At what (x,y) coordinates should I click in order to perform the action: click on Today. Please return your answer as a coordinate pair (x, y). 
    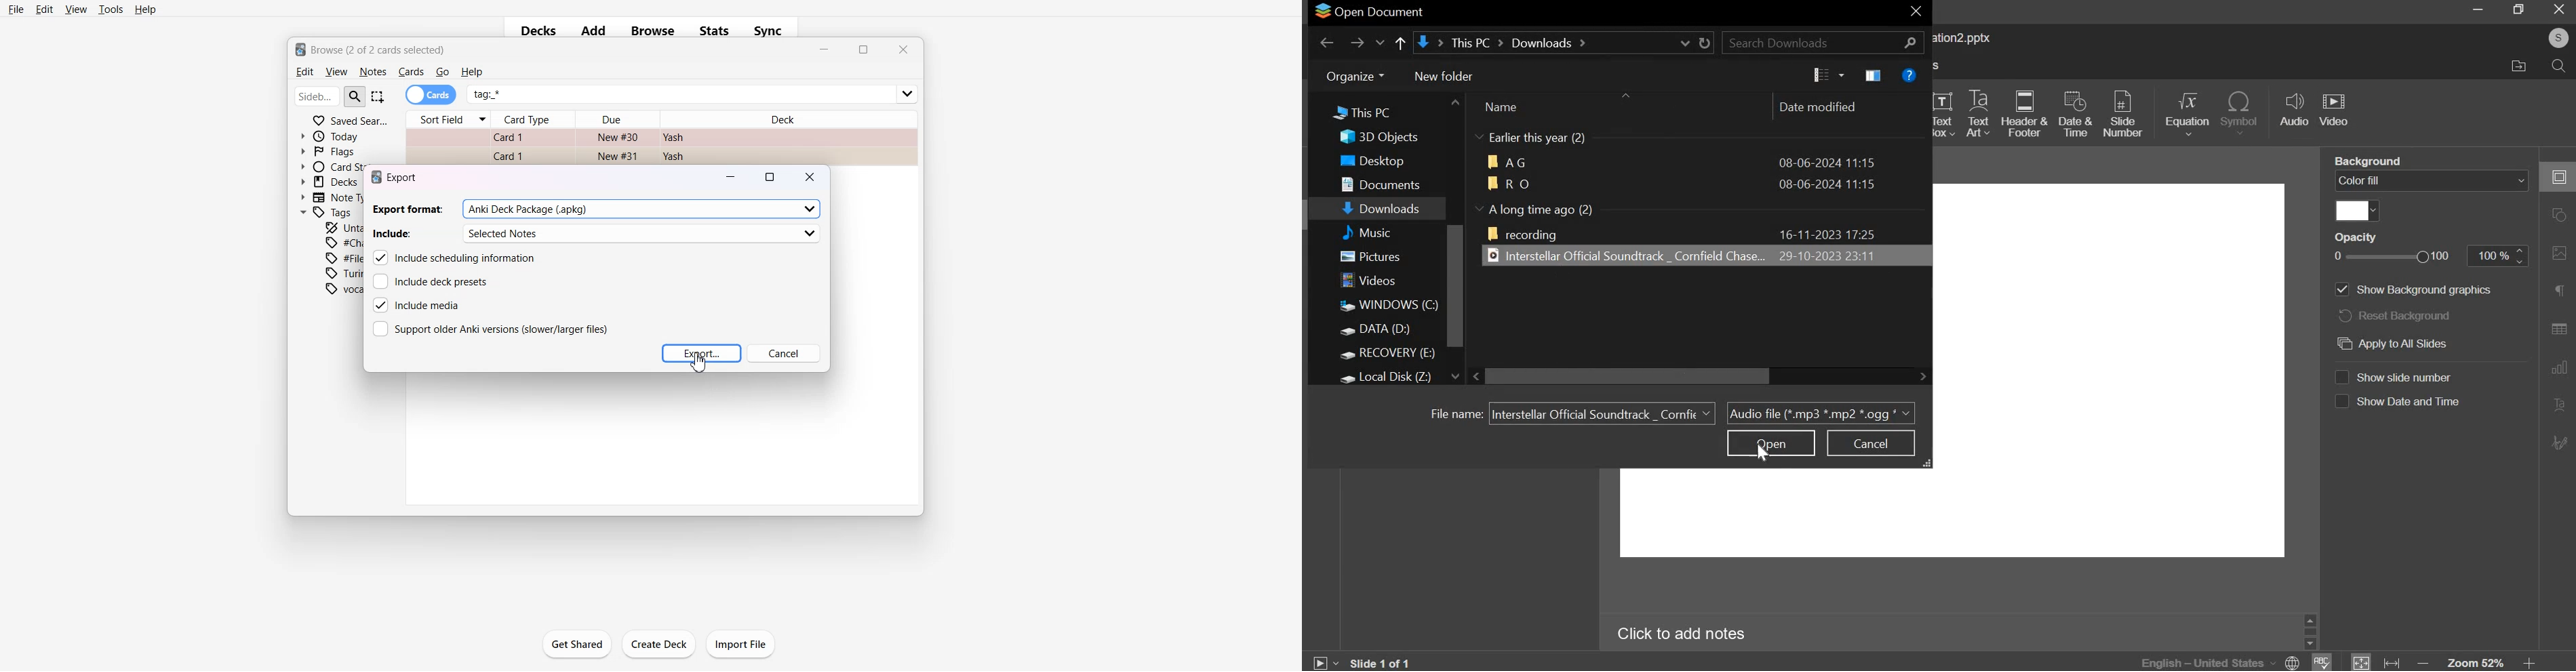
    Looking at the image, I should click on (333, 136).